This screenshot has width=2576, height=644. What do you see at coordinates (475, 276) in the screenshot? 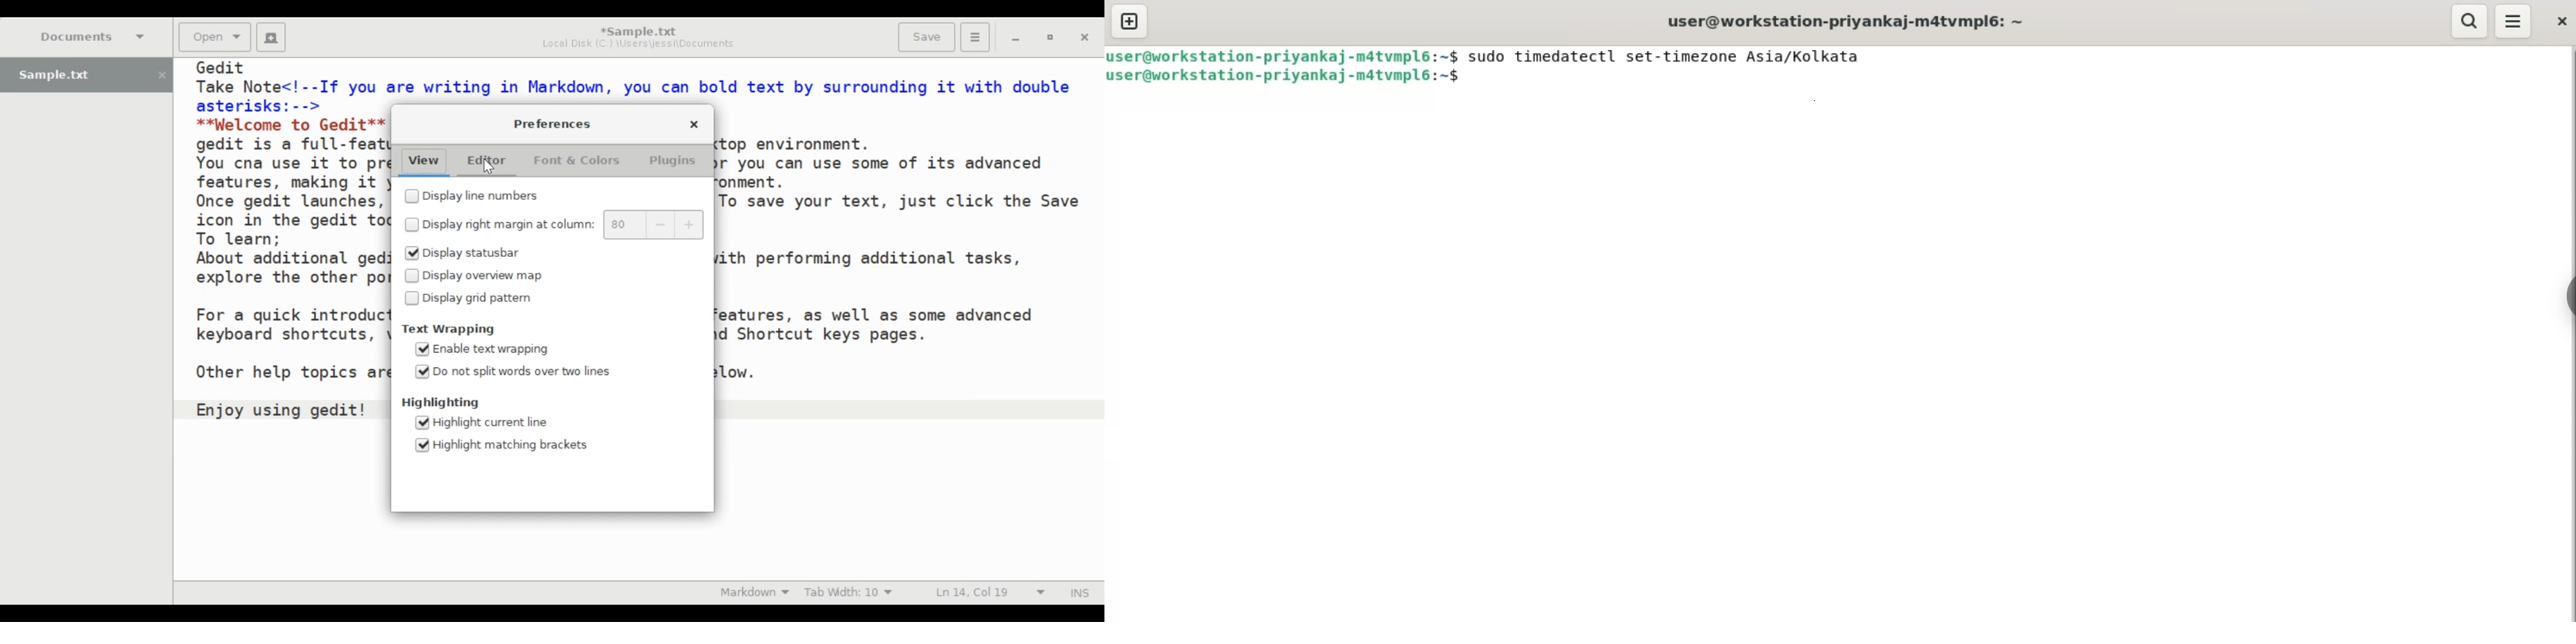
I see `(un)select Display overview map` at bounding box center [475, 276].